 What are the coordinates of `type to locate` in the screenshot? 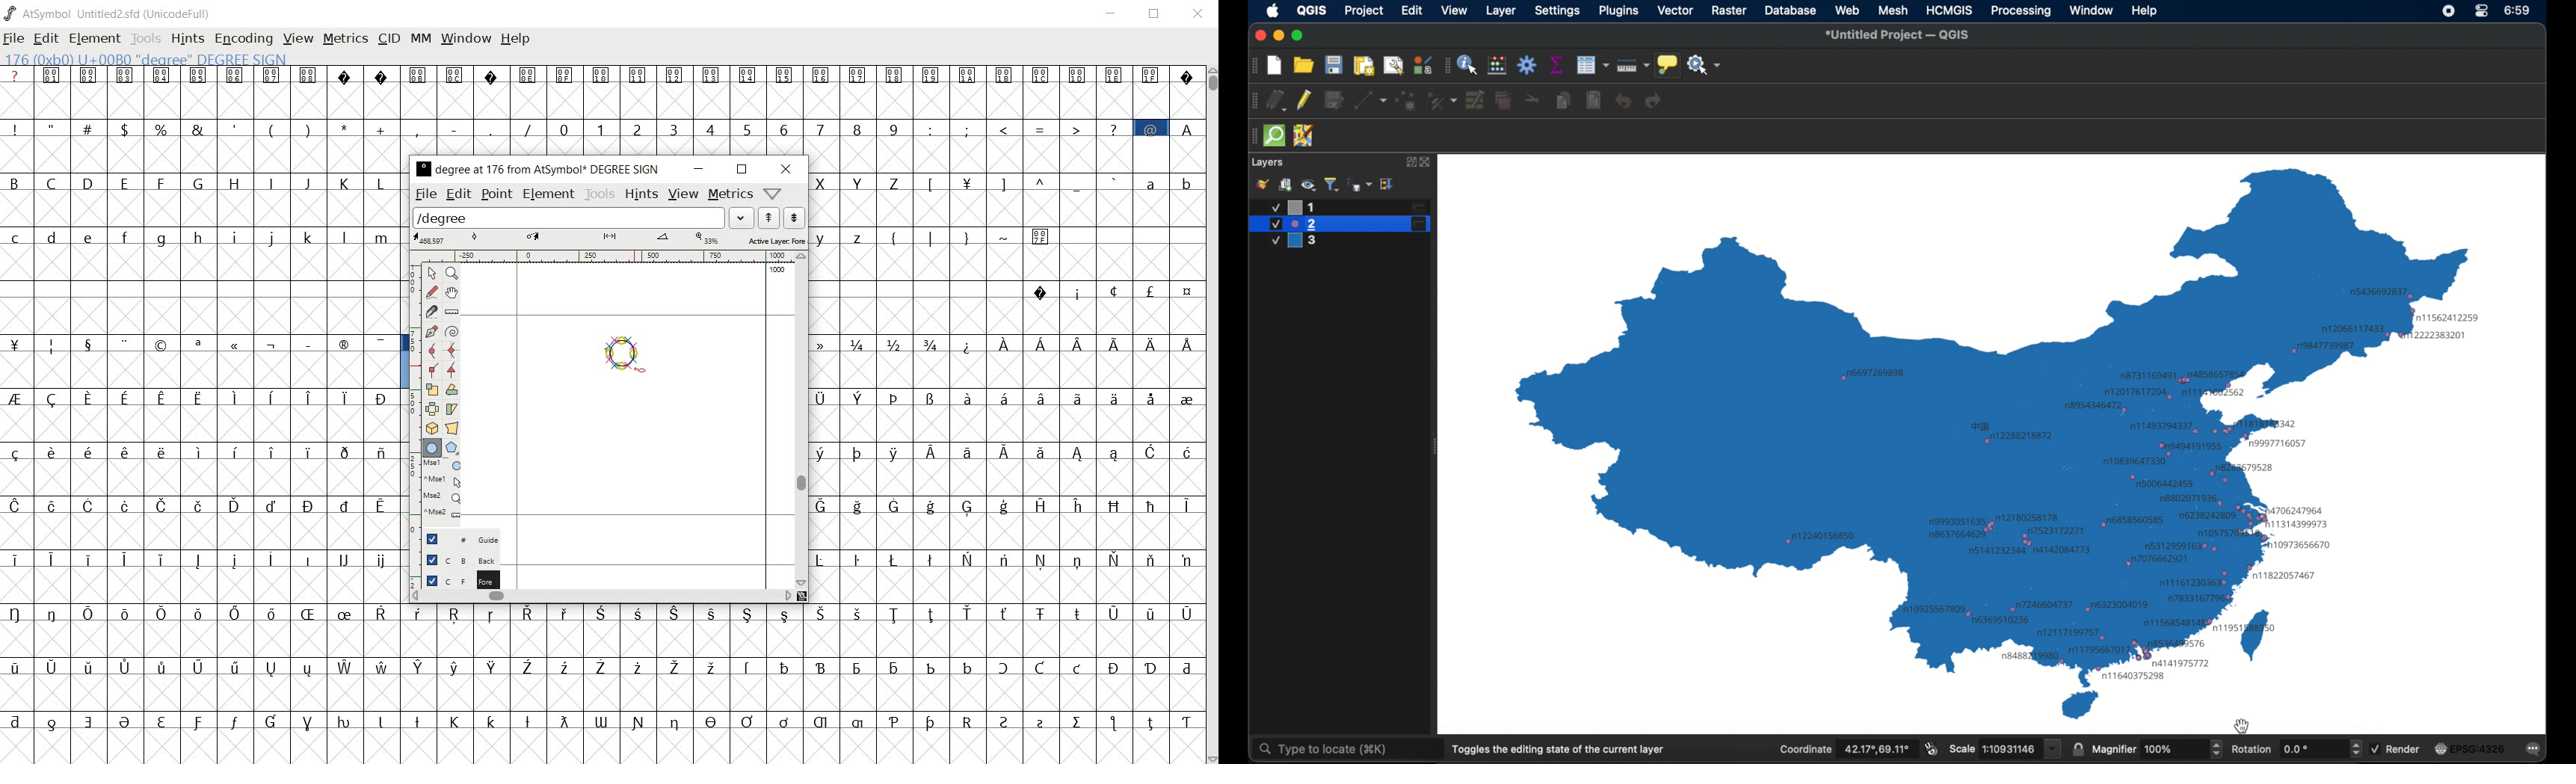 It's located at (1321, 750).